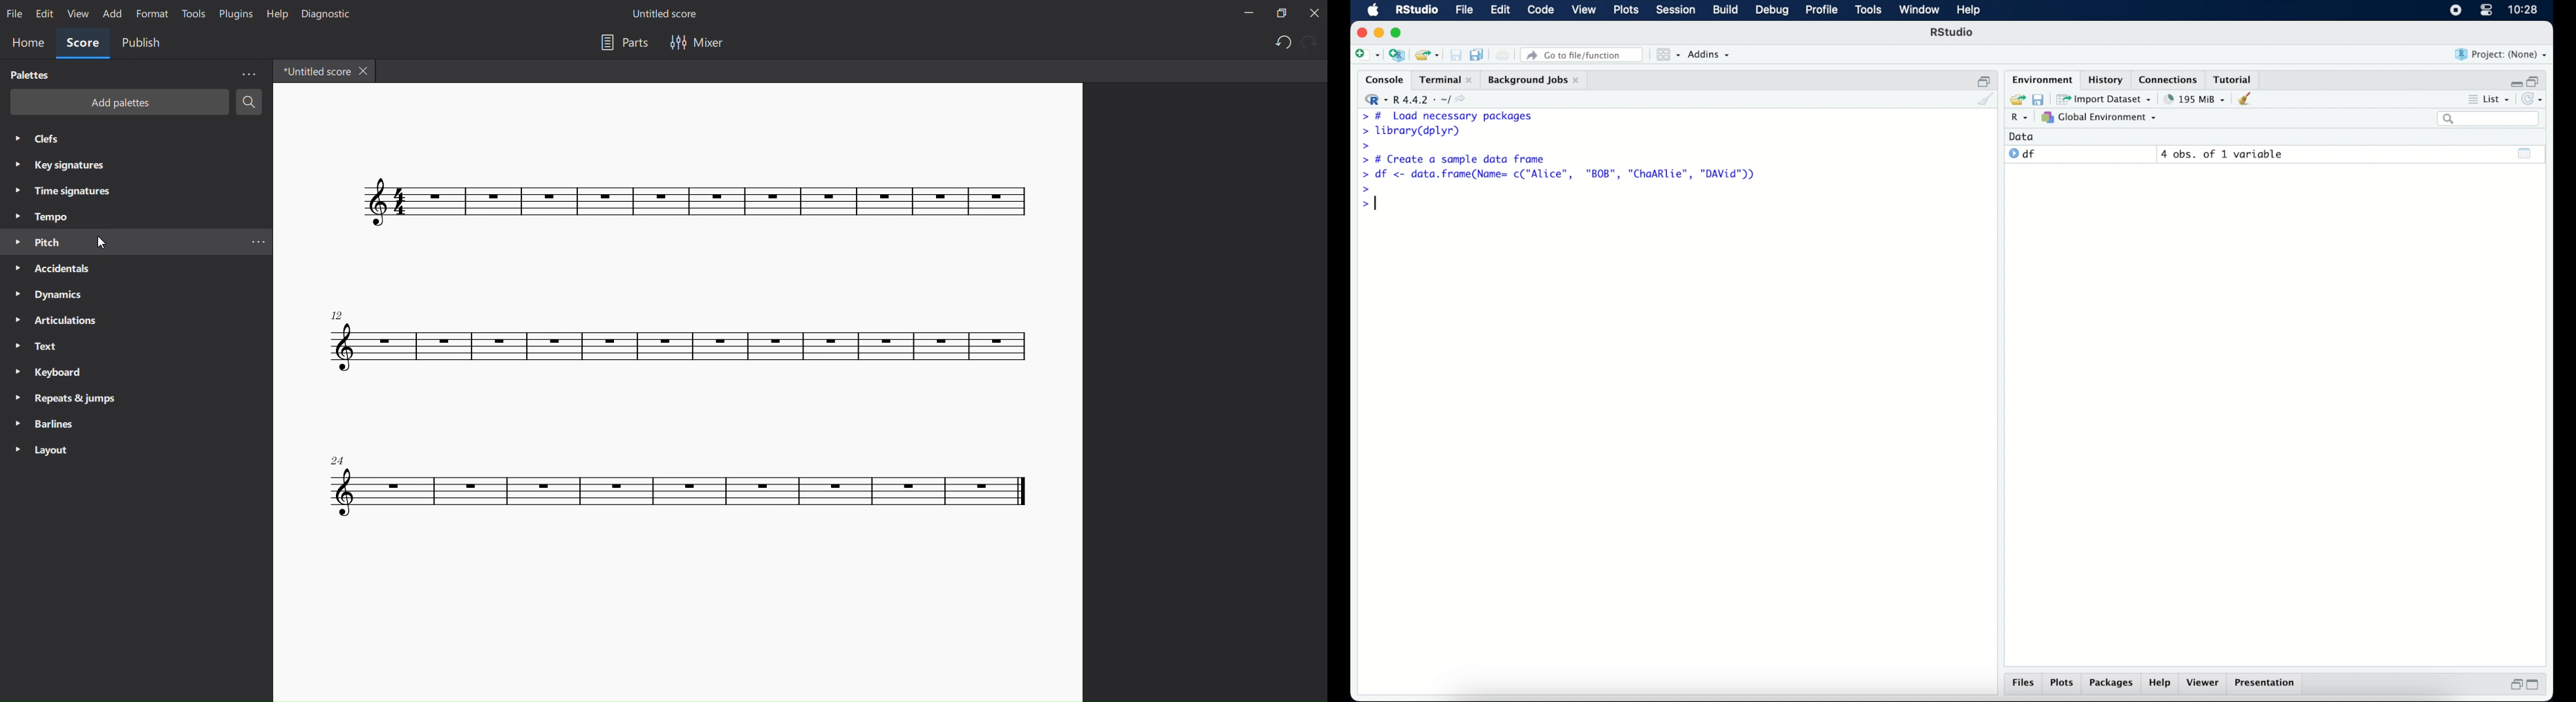  Describe the element at coordinates (1369, 205) in the screenshot. I see `>` at that location.